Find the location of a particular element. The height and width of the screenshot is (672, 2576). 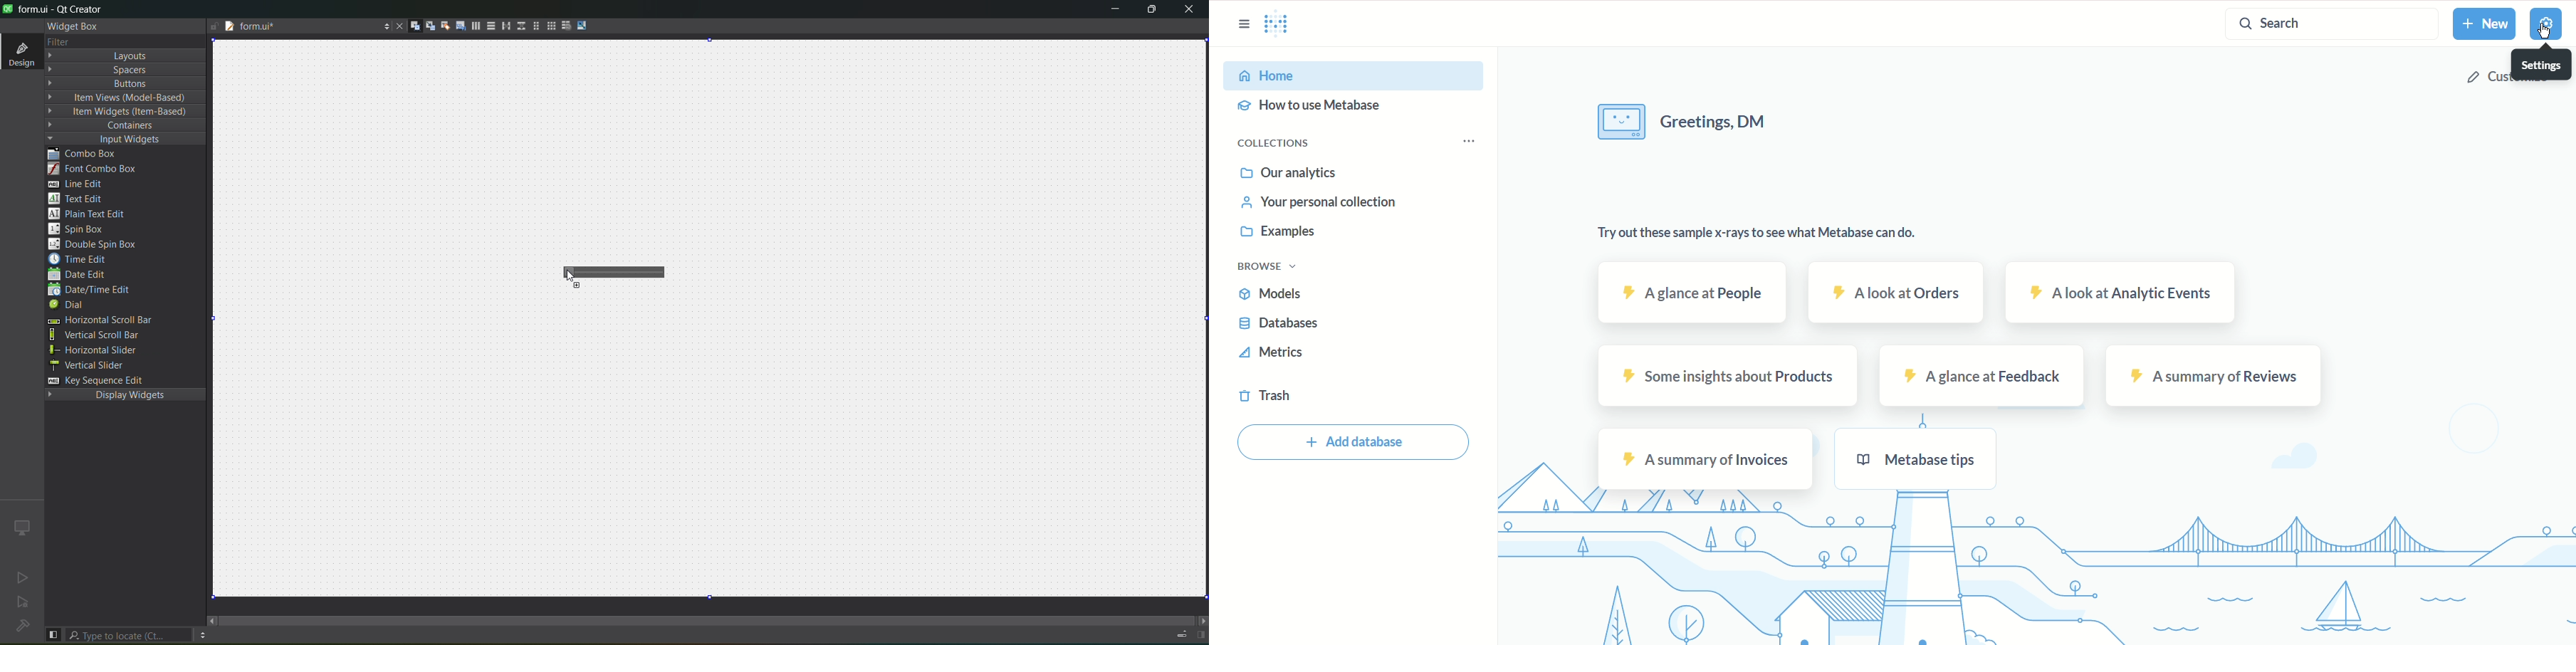

Cursor is located at coordinates (568, 278).